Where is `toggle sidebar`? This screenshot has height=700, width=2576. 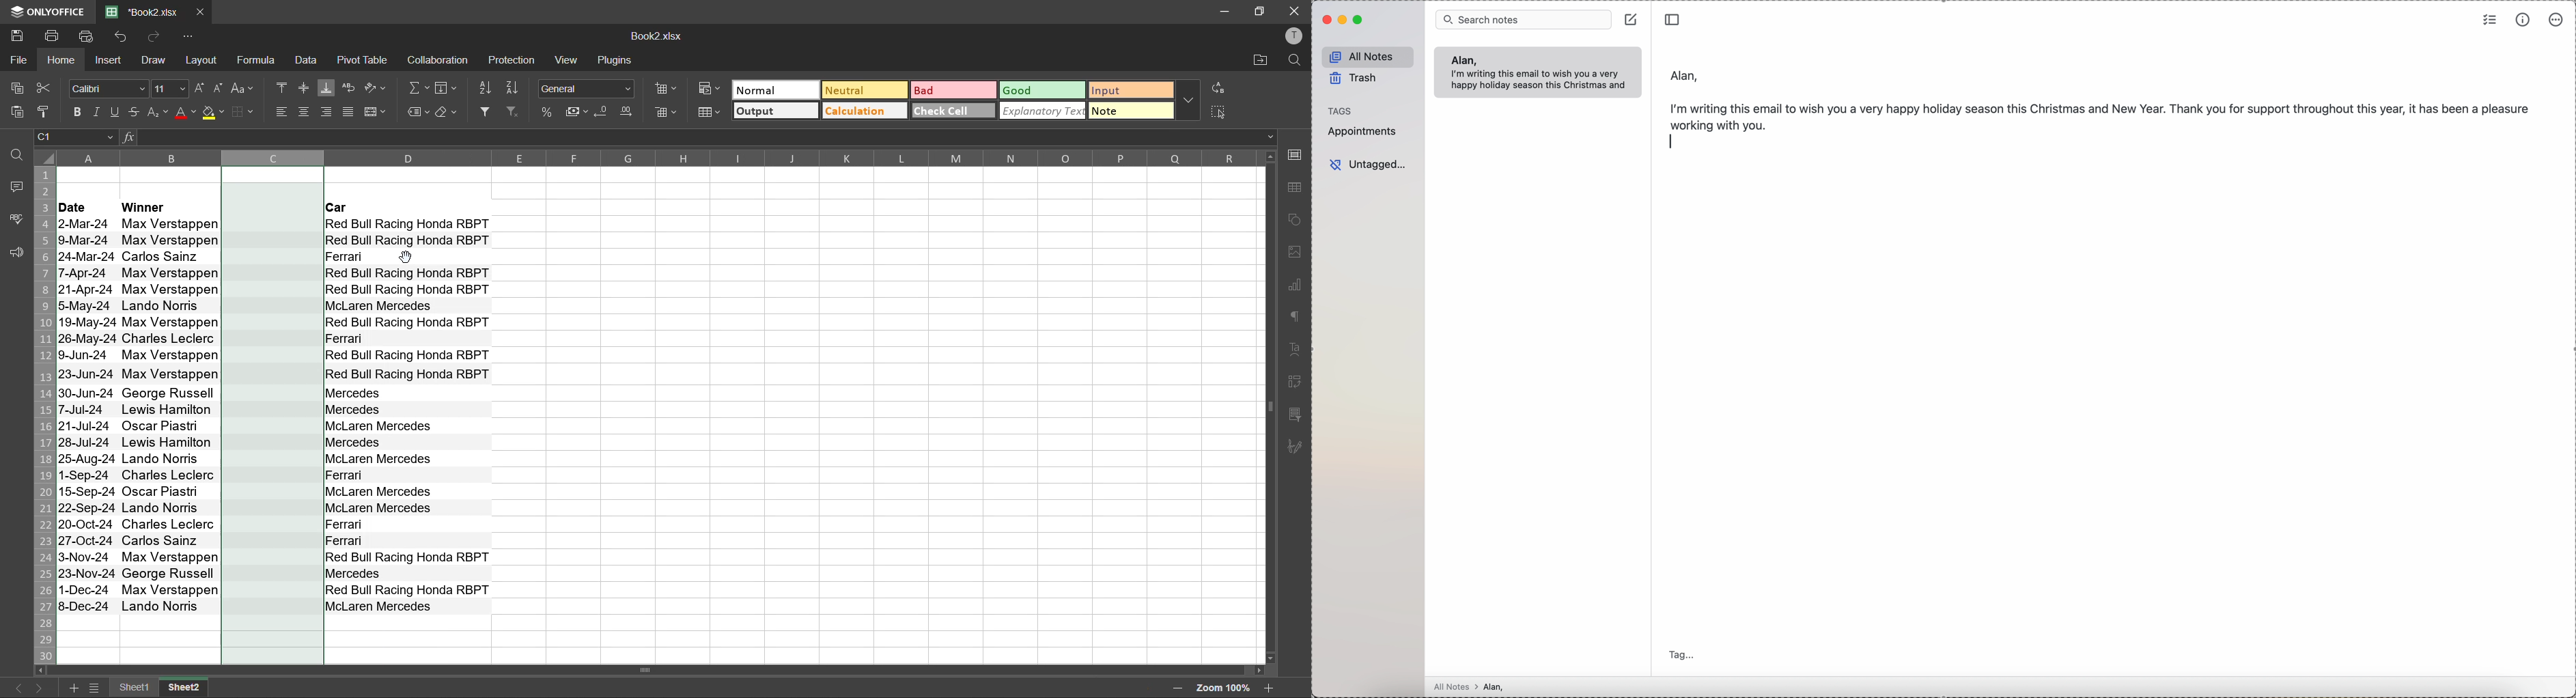 toggle sidebar is located at coordinates (1673, 17).